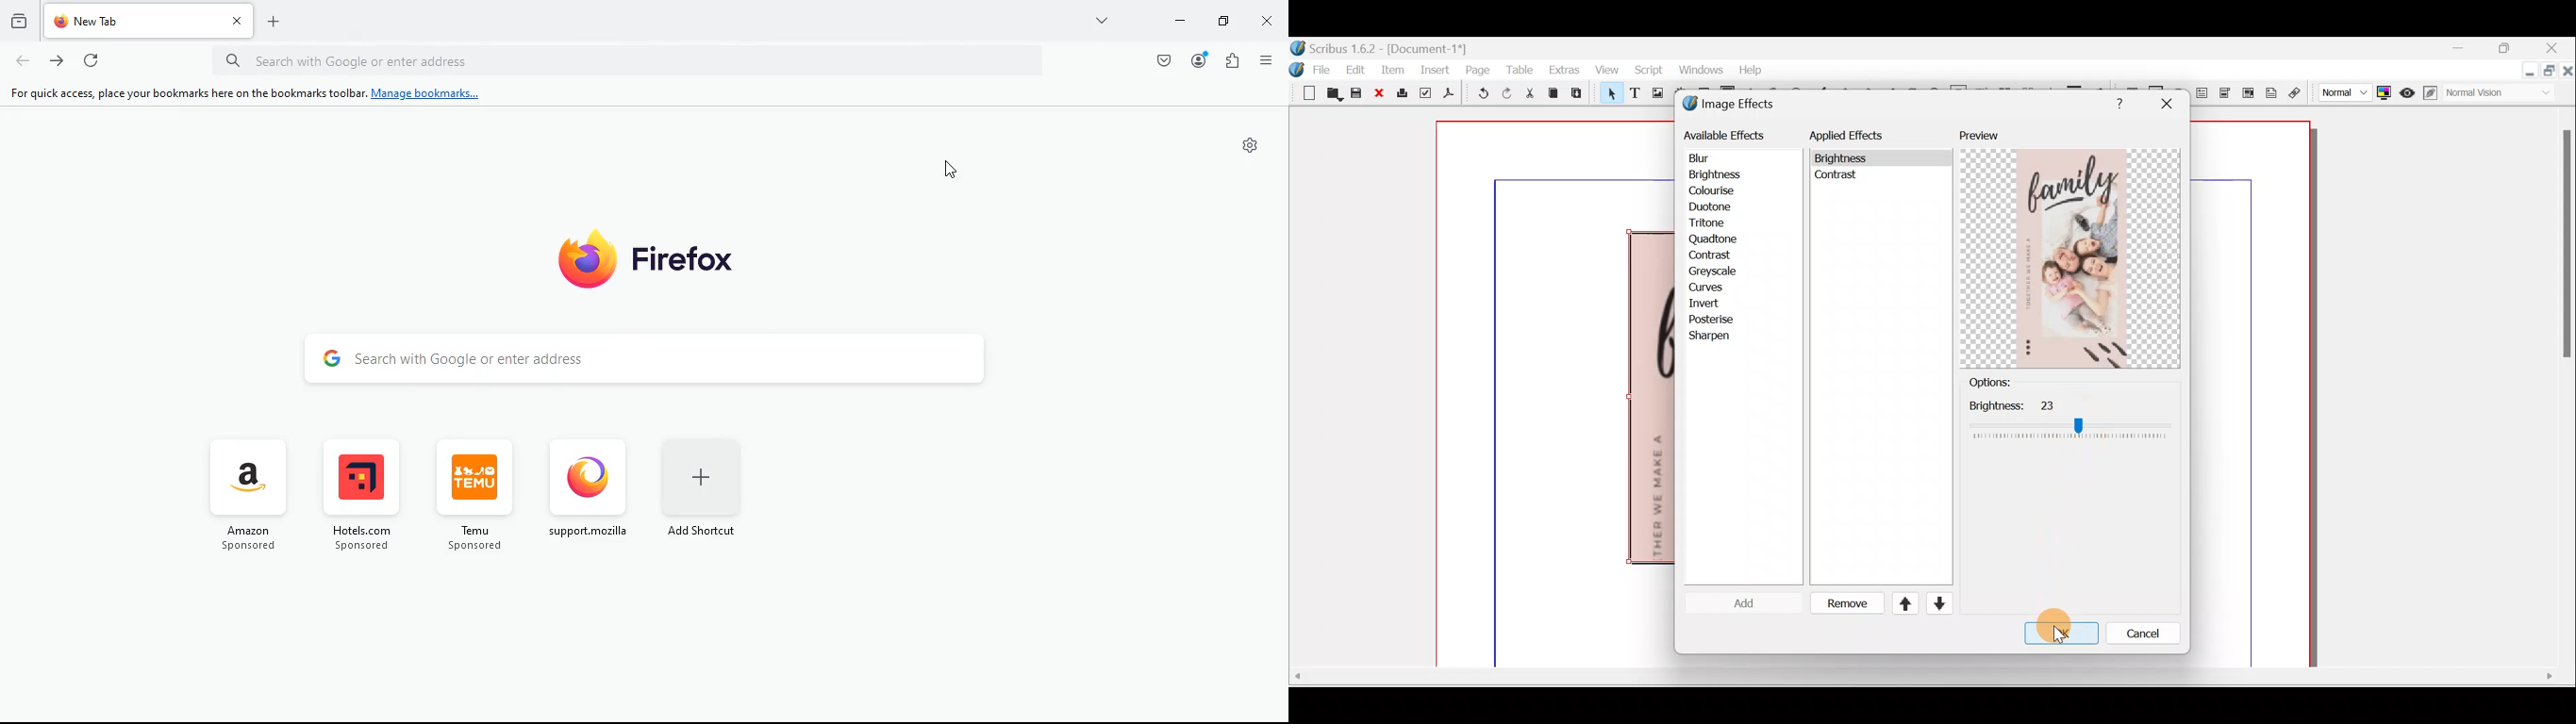  What do you see at coordinates (1734, 603) in the screenshot?
I see `Cursor` at bounding box center [1734, 603].